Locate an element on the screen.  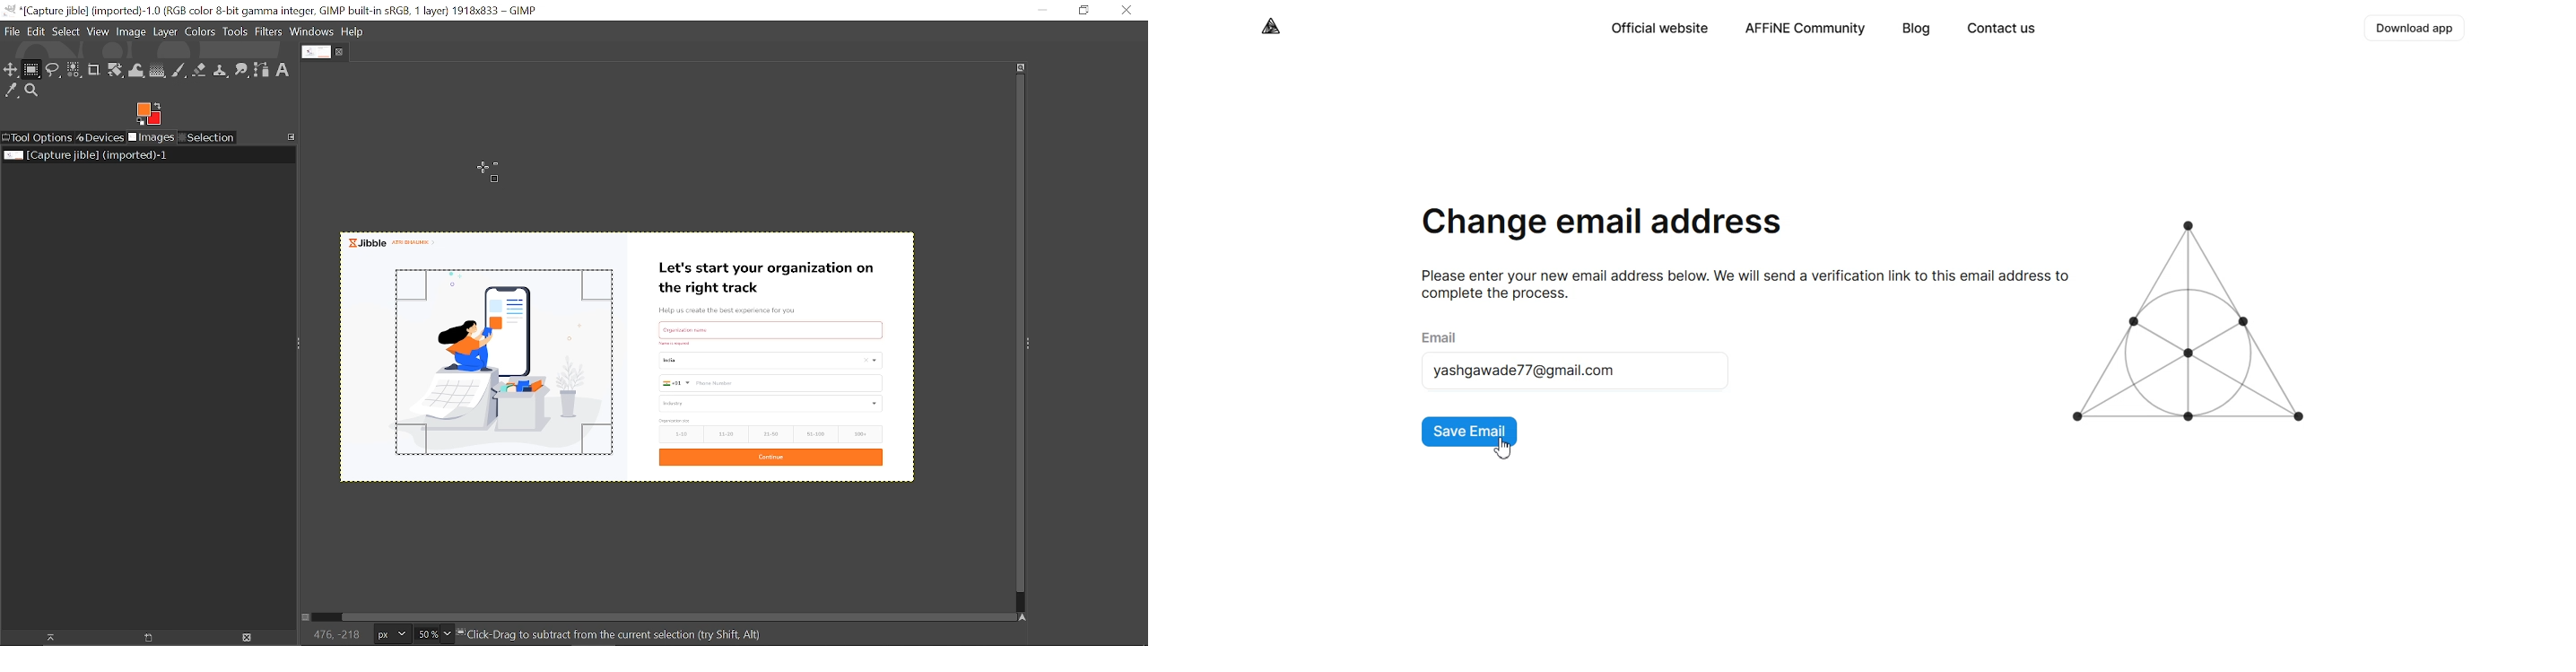
Clone tool is located at coordinates (222, 72).